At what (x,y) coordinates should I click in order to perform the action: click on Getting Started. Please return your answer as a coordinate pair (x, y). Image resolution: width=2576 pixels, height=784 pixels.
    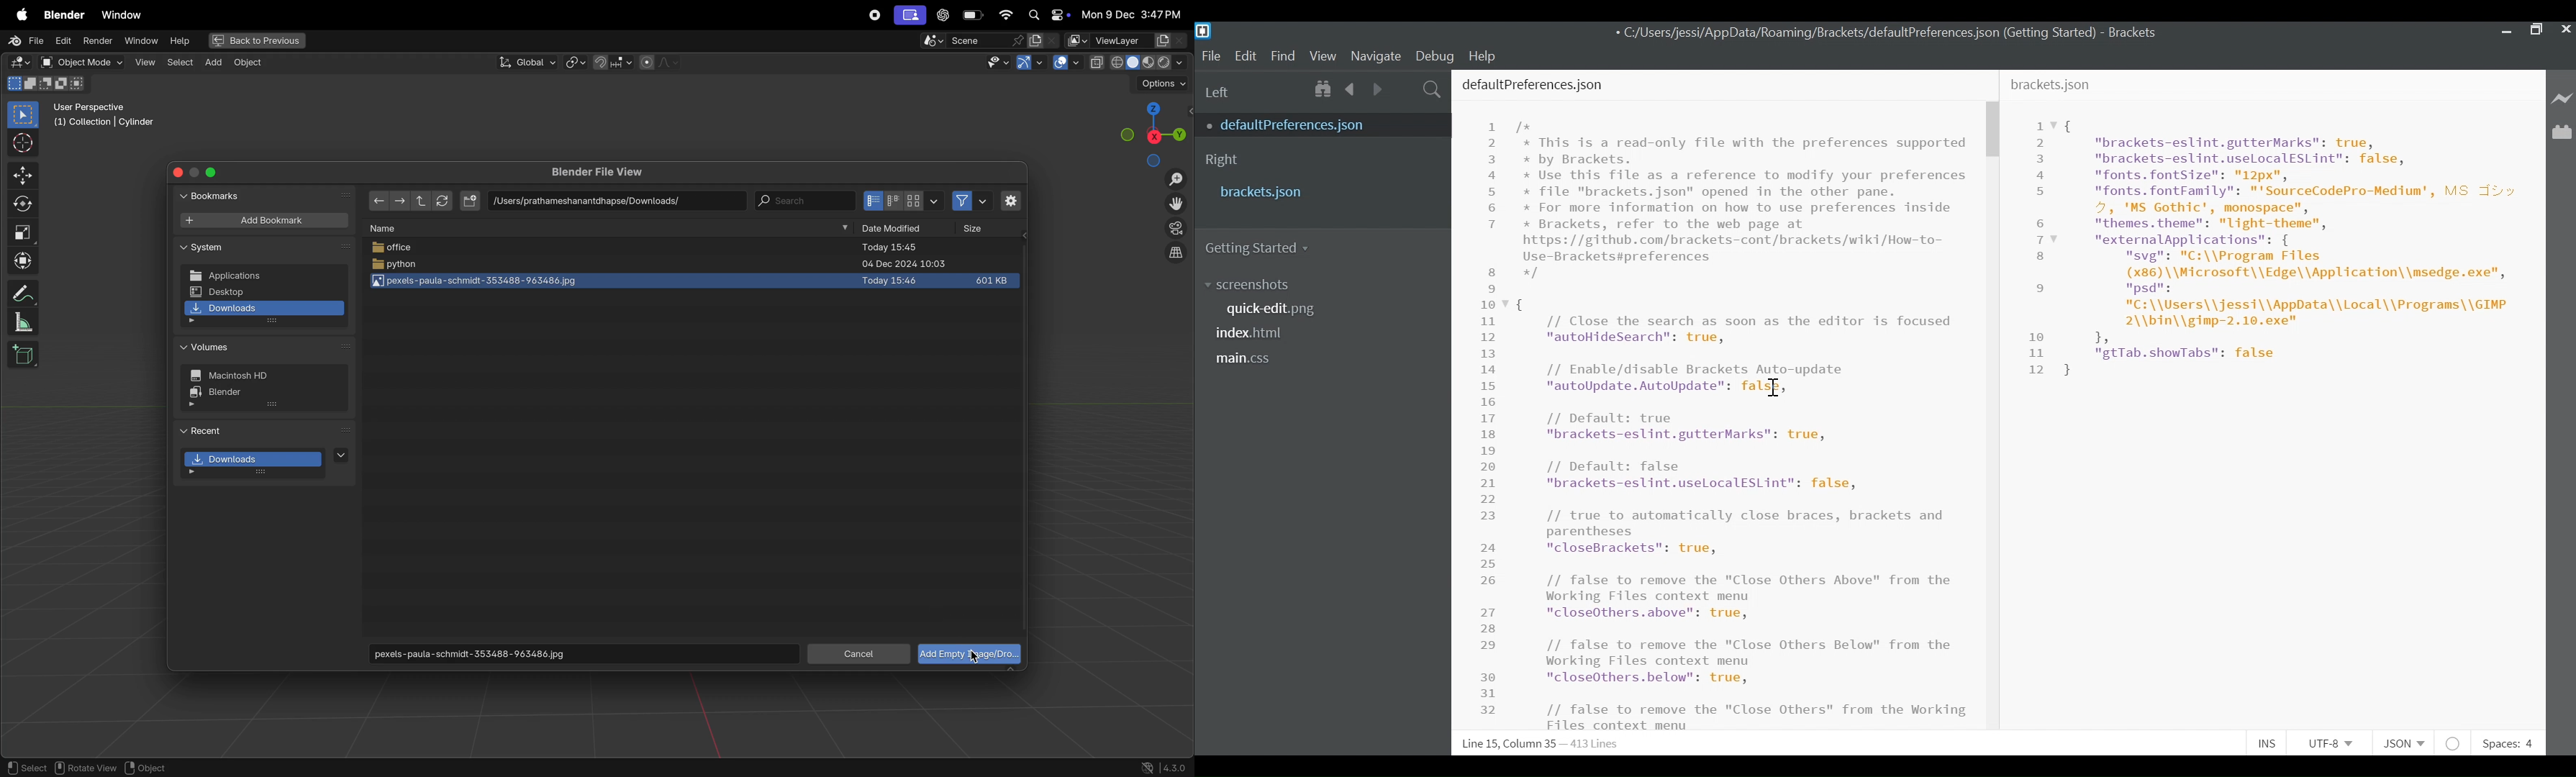
    Looking at the image, I should click on (1264, 248).